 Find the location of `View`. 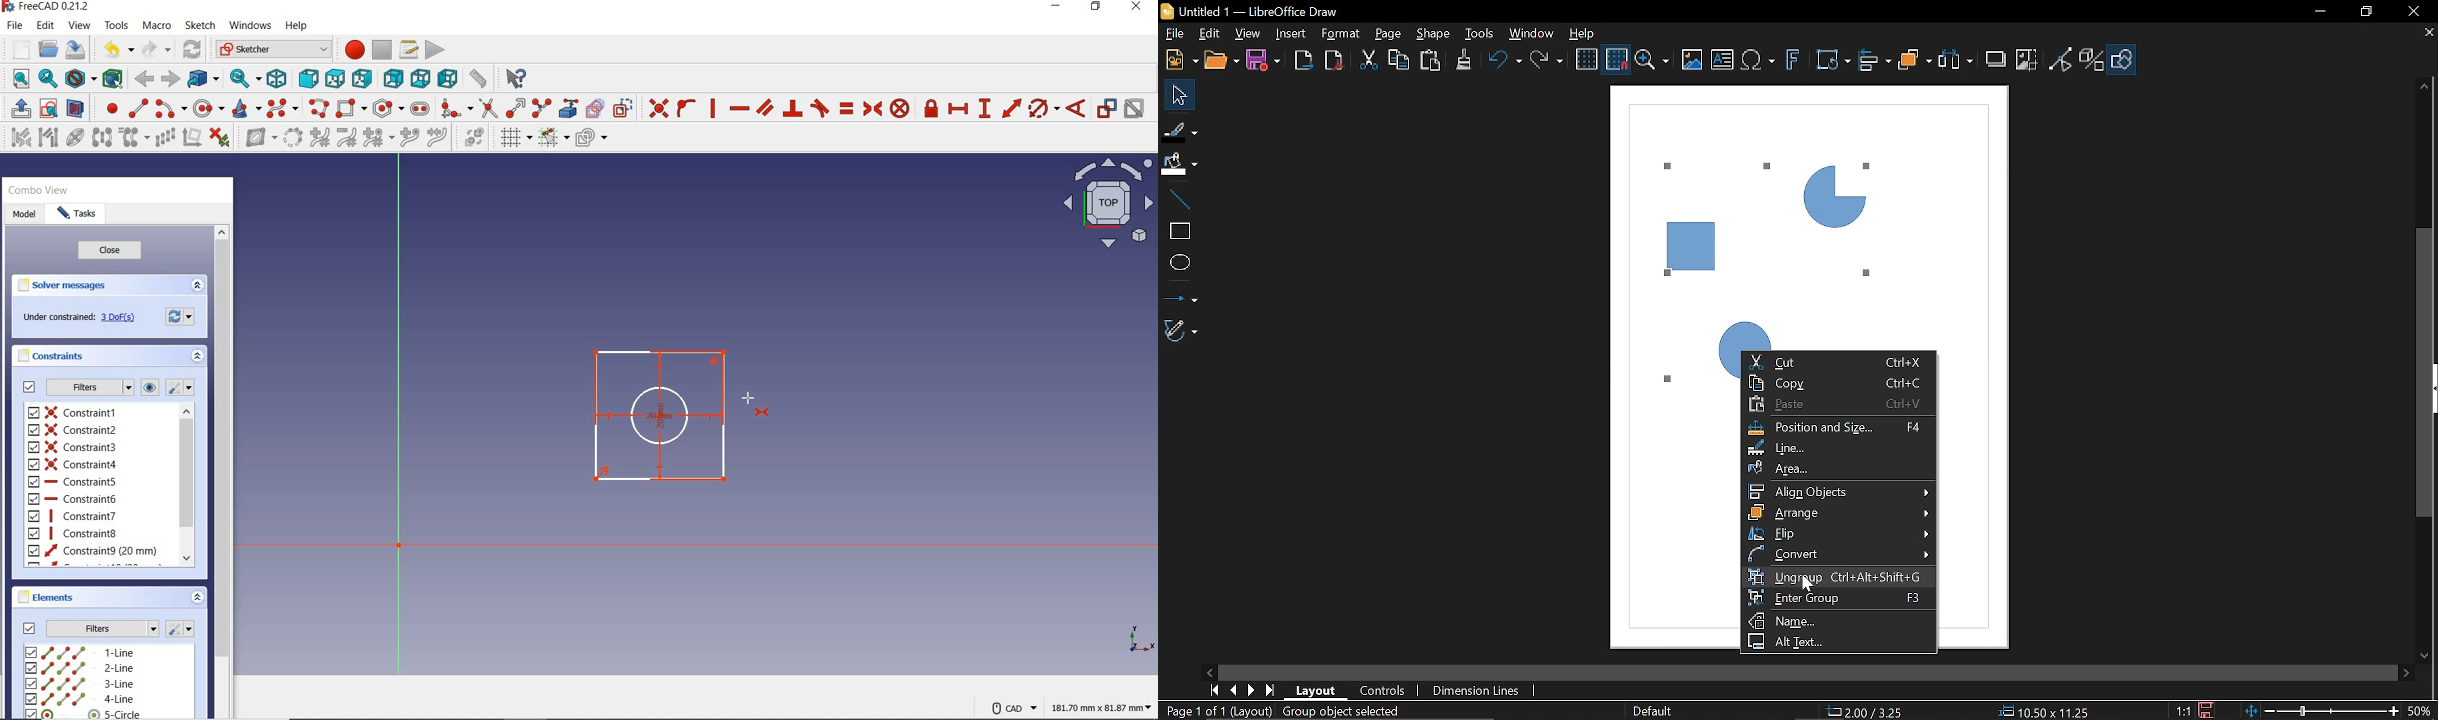

View is located at coordinates (1248, 34).